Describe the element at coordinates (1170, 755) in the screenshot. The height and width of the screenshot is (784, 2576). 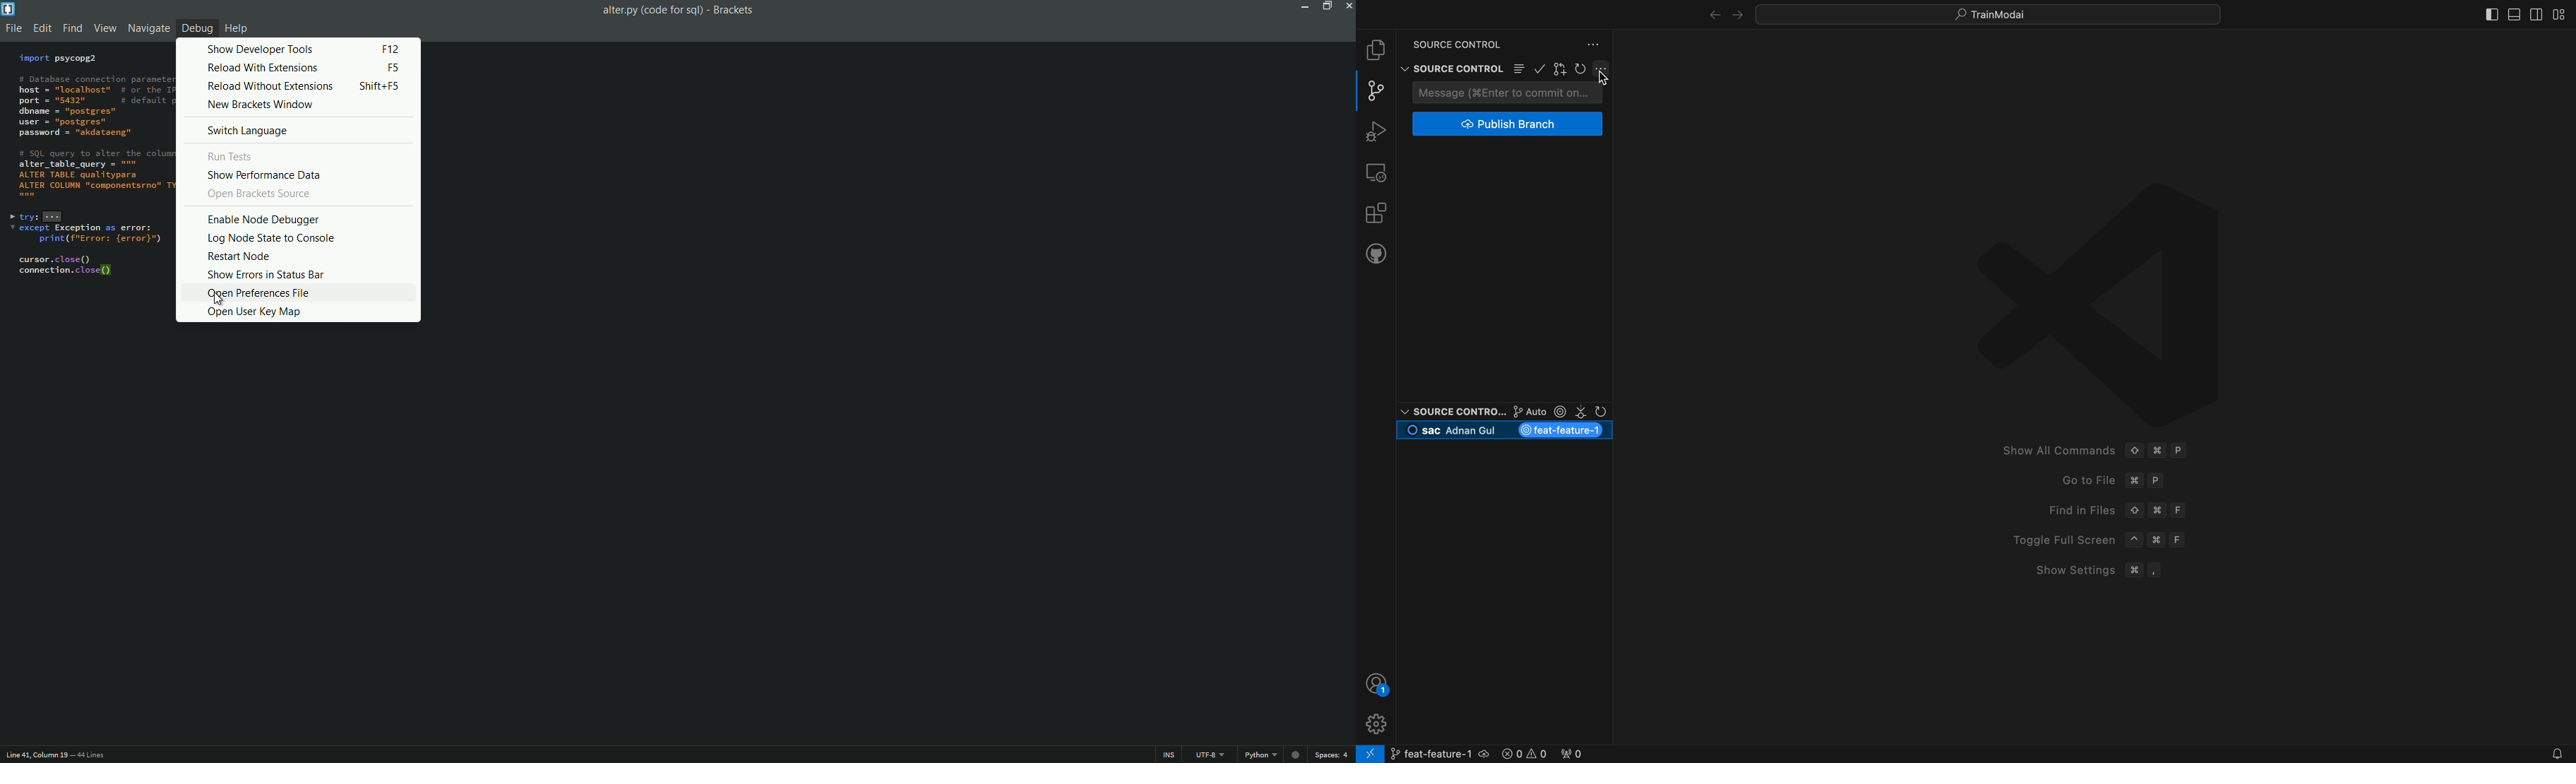
I see `INS` at that location.